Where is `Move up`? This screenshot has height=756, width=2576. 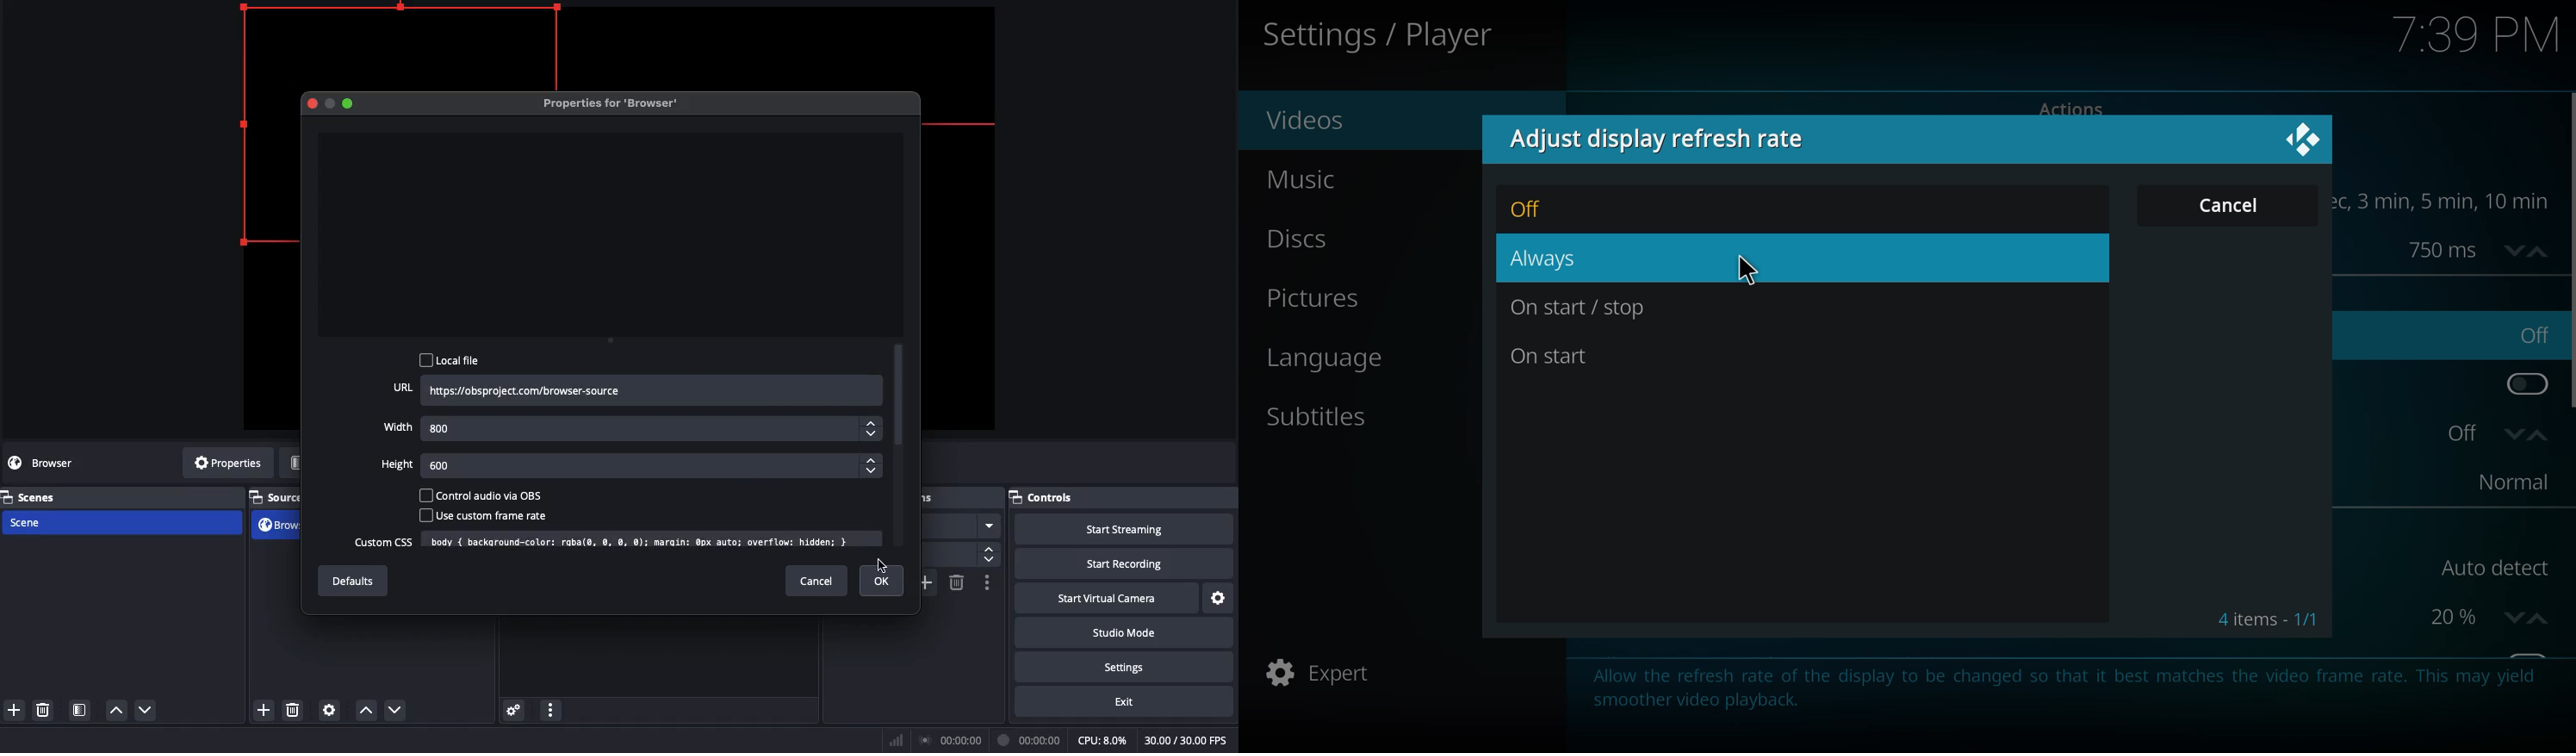
Move up is located at coordinates (363, 709).